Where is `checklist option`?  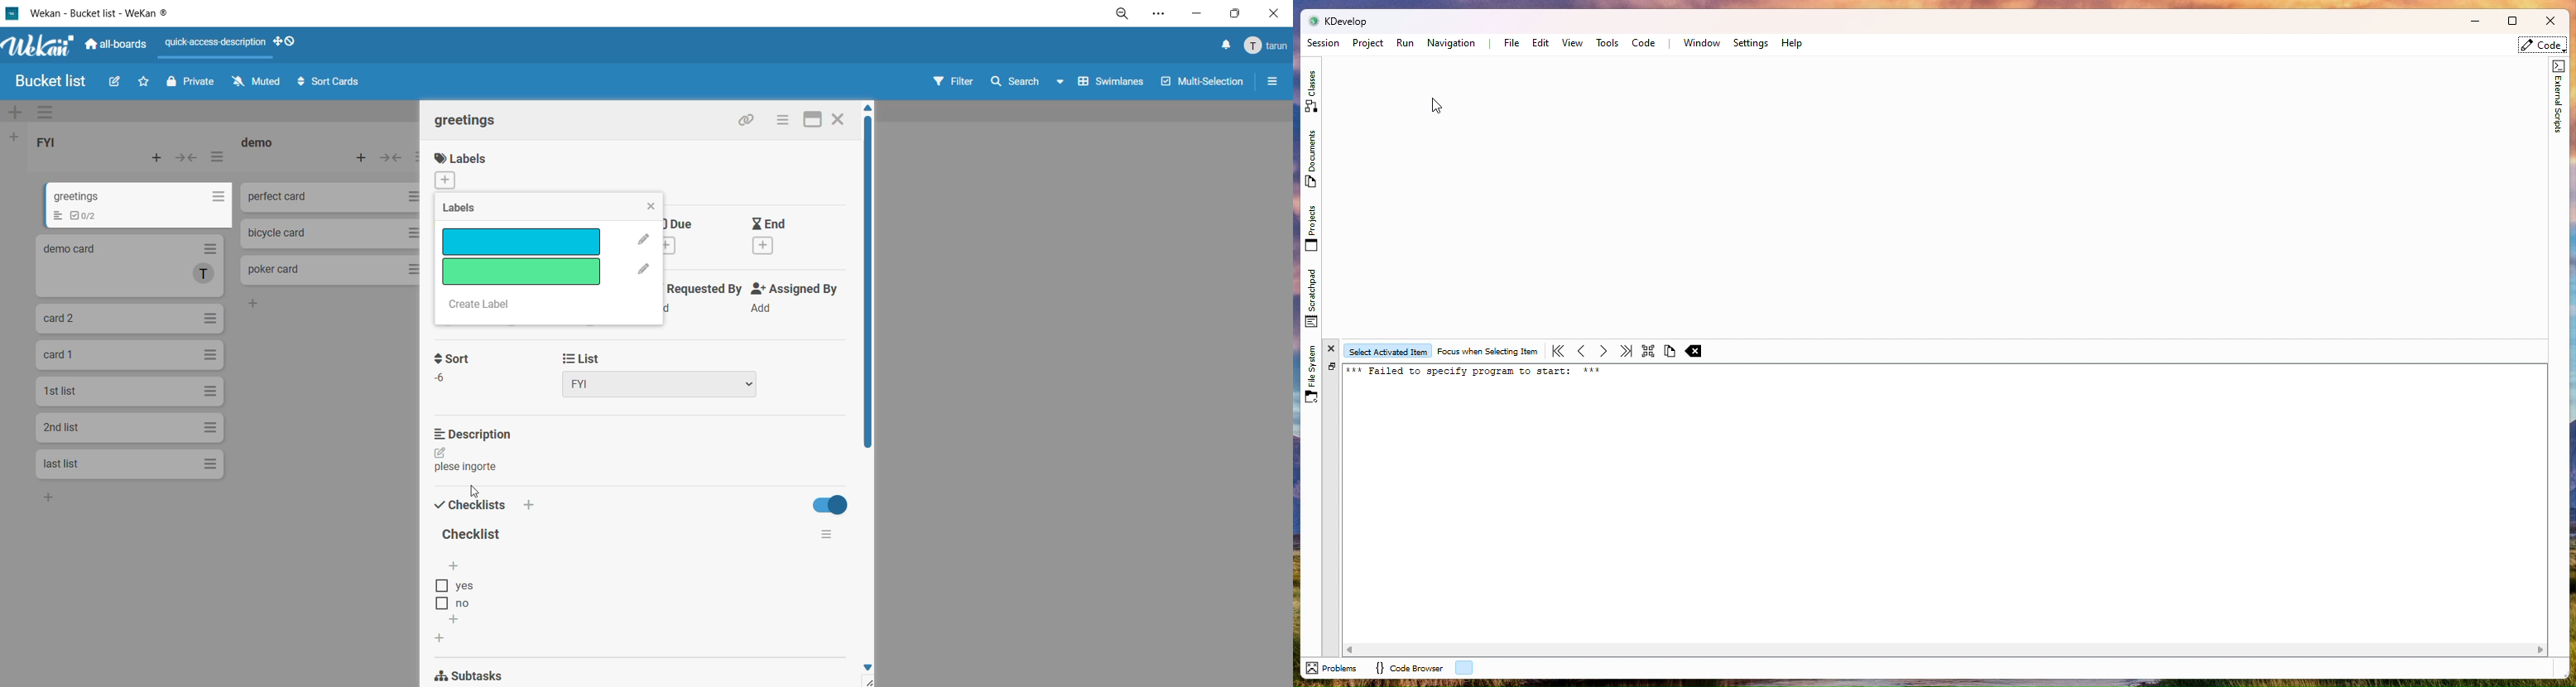 checklist option is located at coordinates (455, 587).